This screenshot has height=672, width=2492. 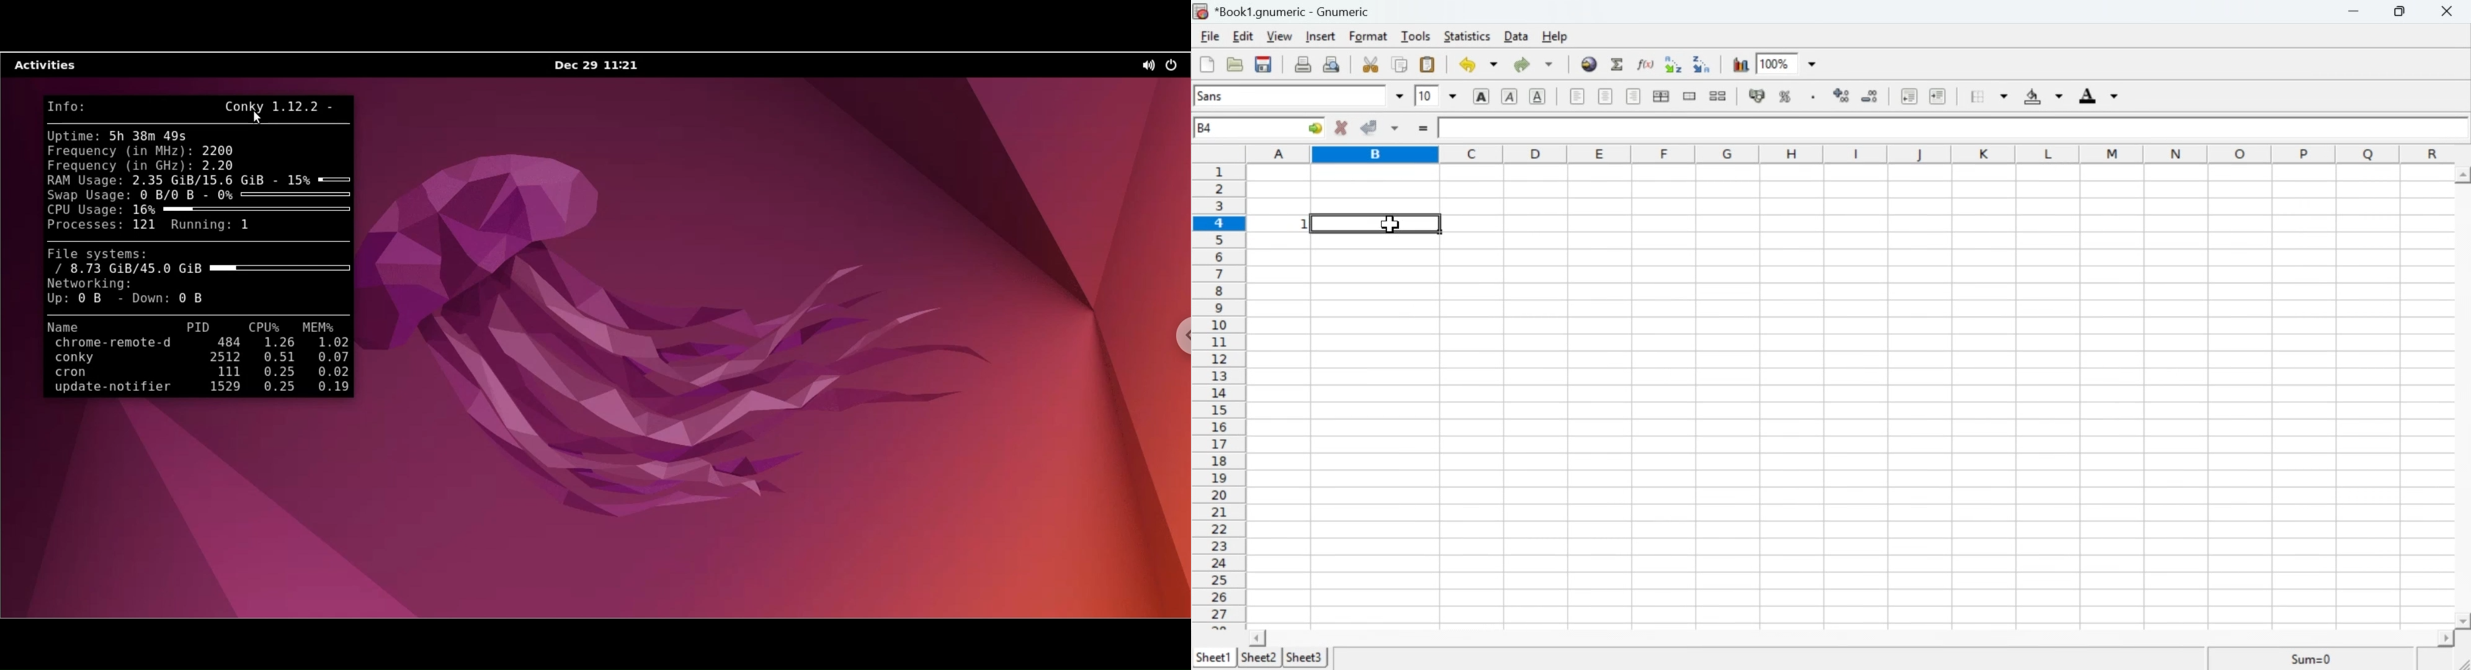 What do you see at coordinates (1938, 97) in the screenshot?
I see `Increase indent, align to the left.` at bounding box center [1938, 97].